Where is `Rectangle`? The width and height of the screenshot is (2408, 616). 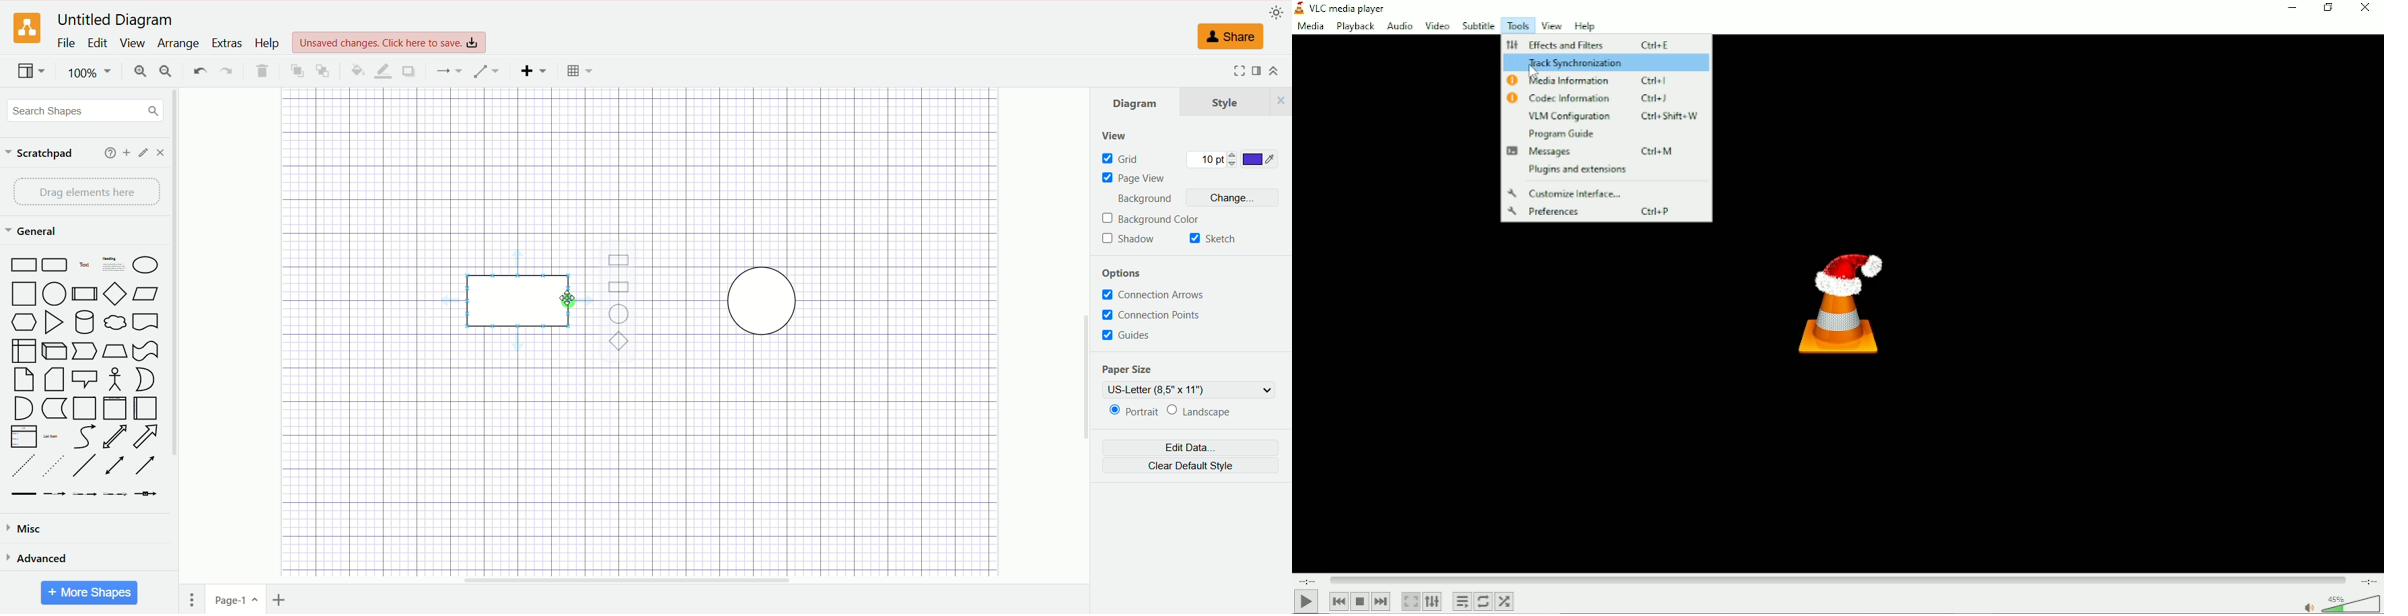
Rectangle is located at coordinates (25, 265).